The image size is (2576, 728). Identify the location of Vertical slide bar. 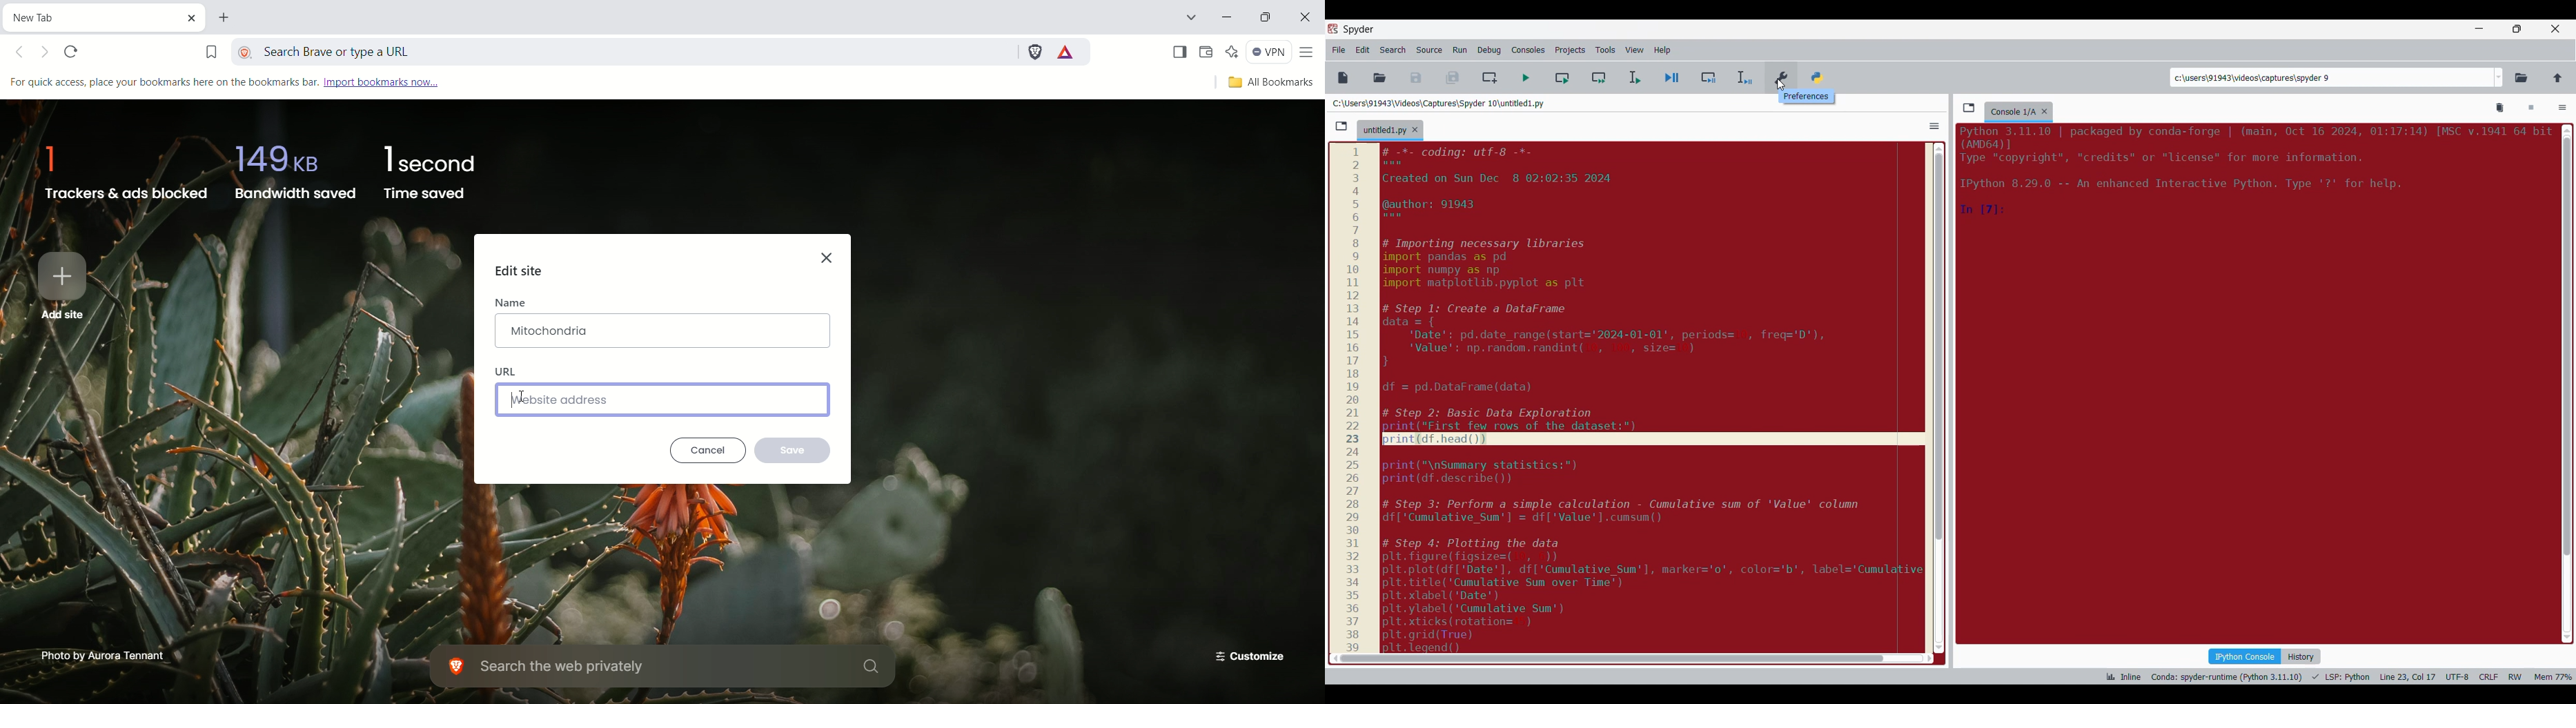
(2568, 384).